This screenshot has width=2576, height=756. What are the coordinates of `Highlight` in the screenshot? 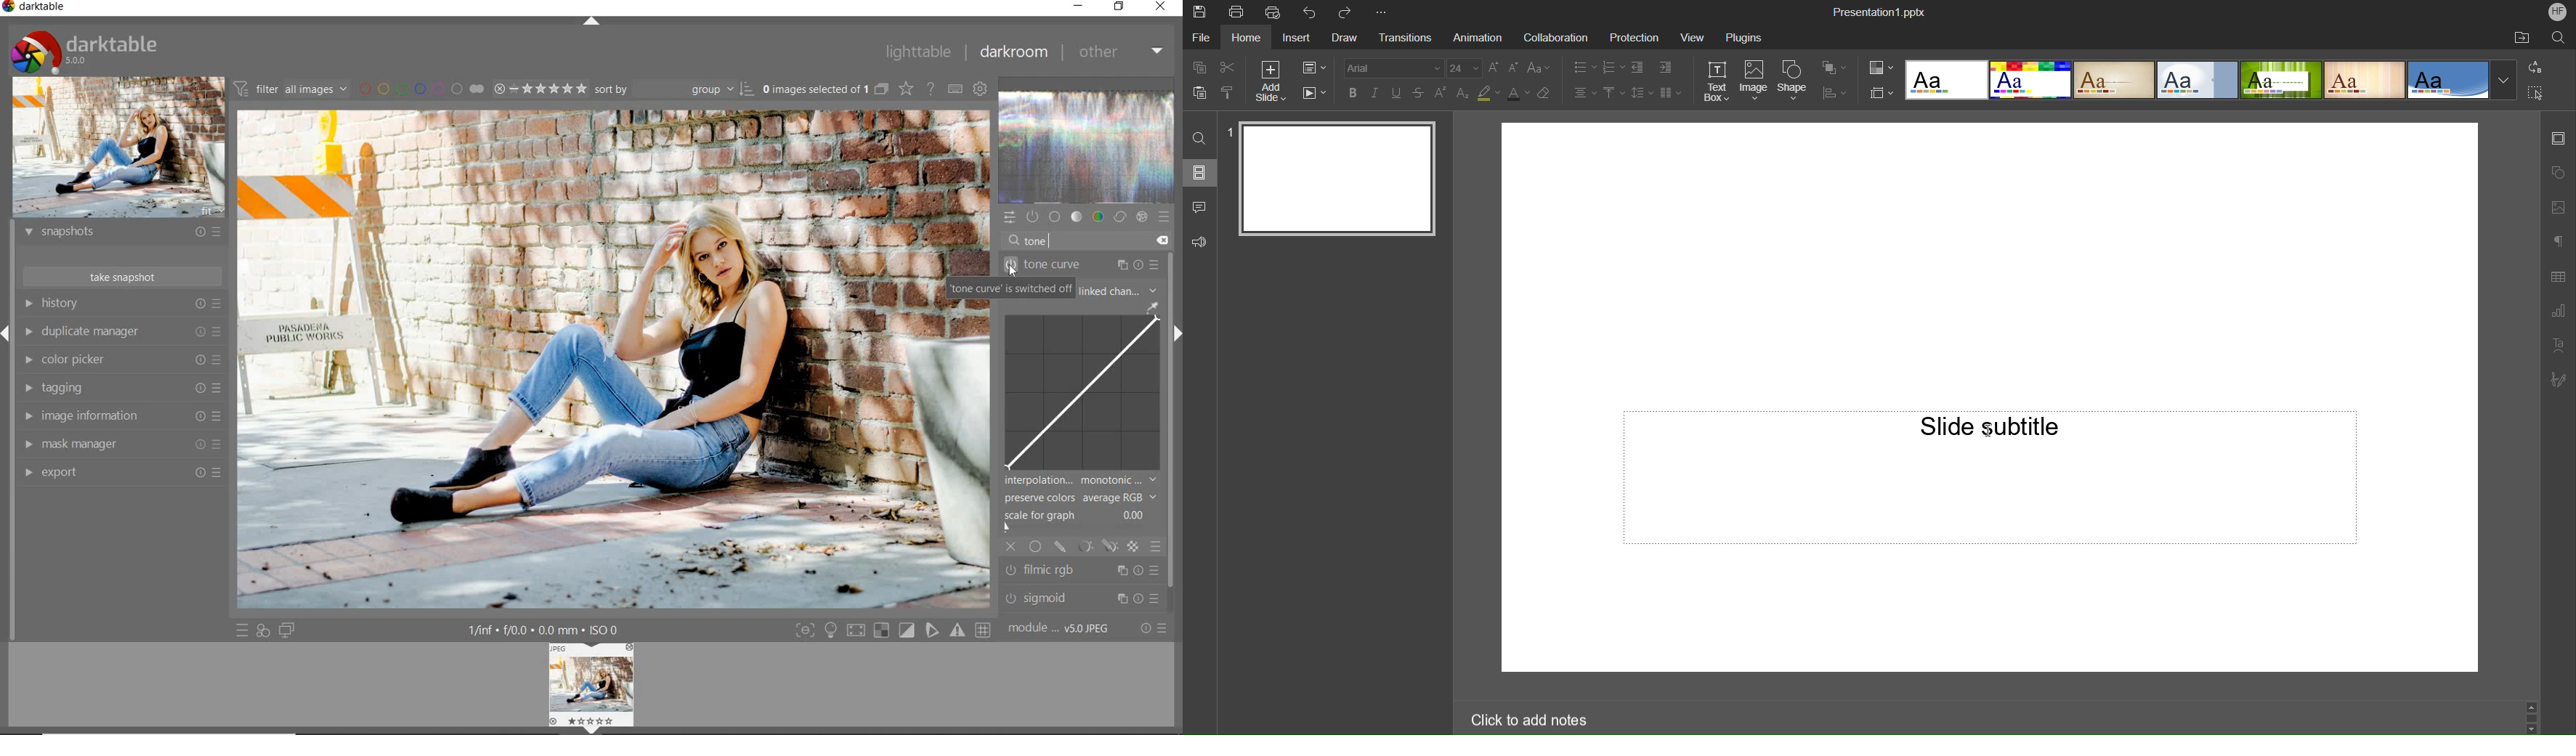 It's located at (1487, 94).